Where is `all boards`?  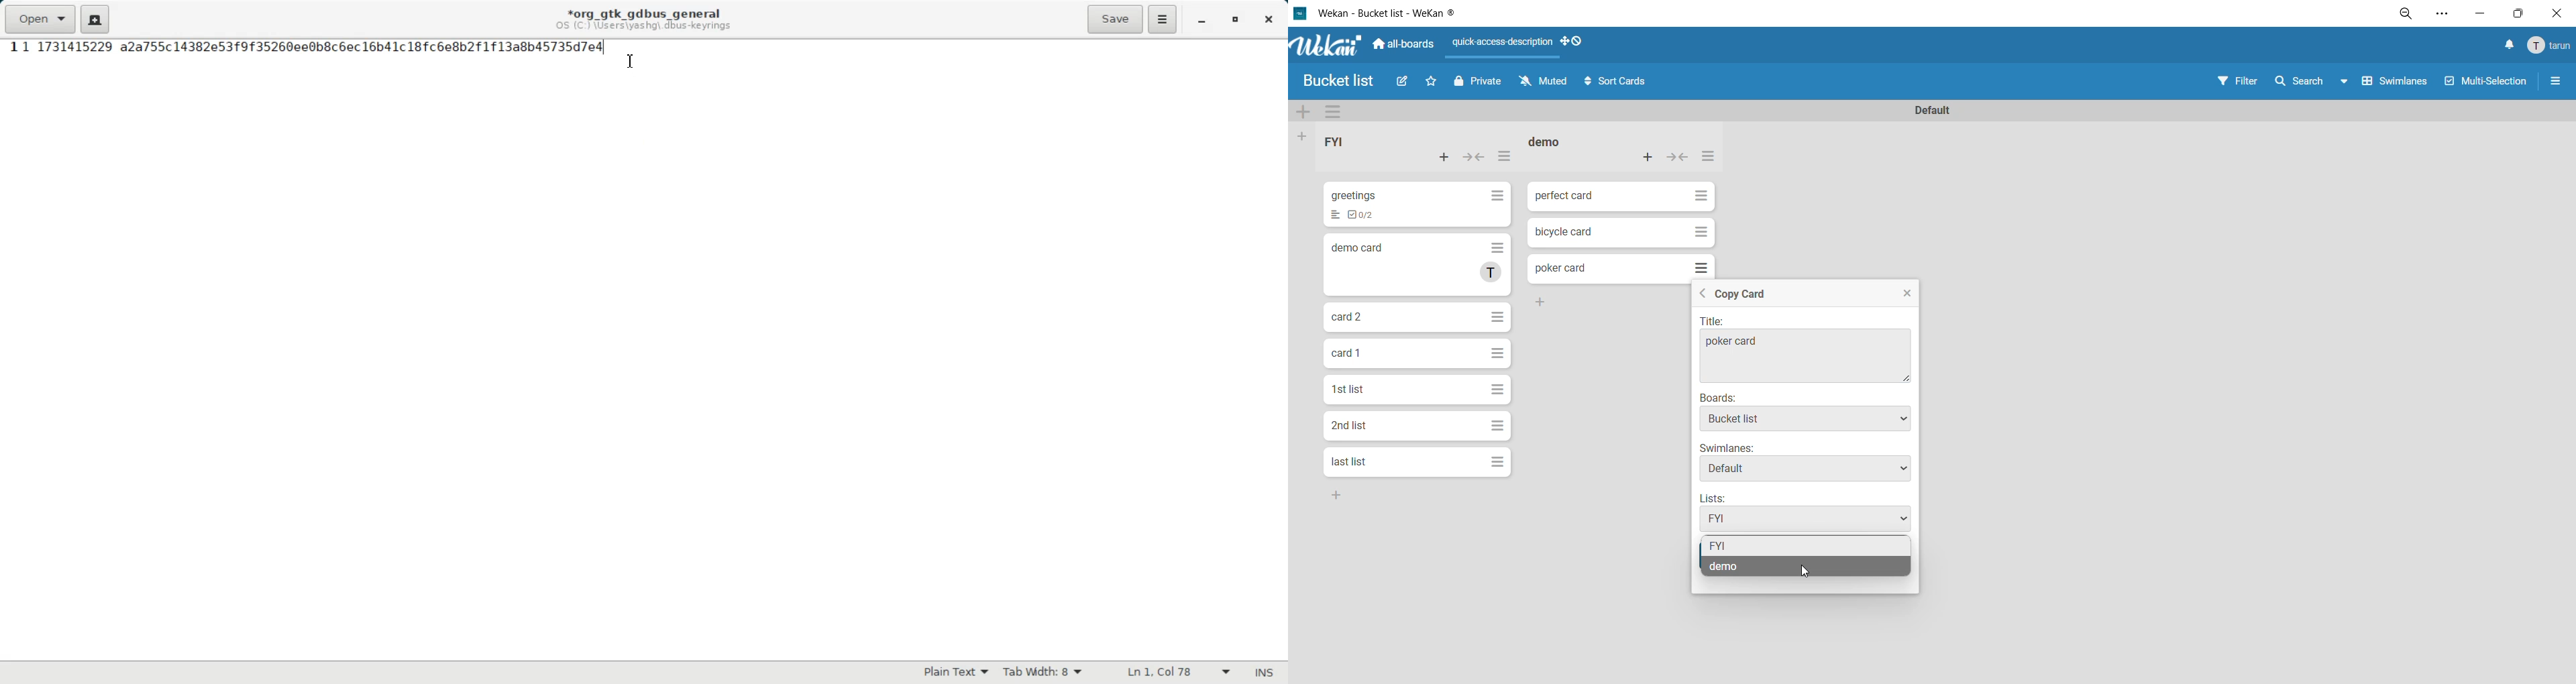
all boards is located at coordinates (1404, 42).